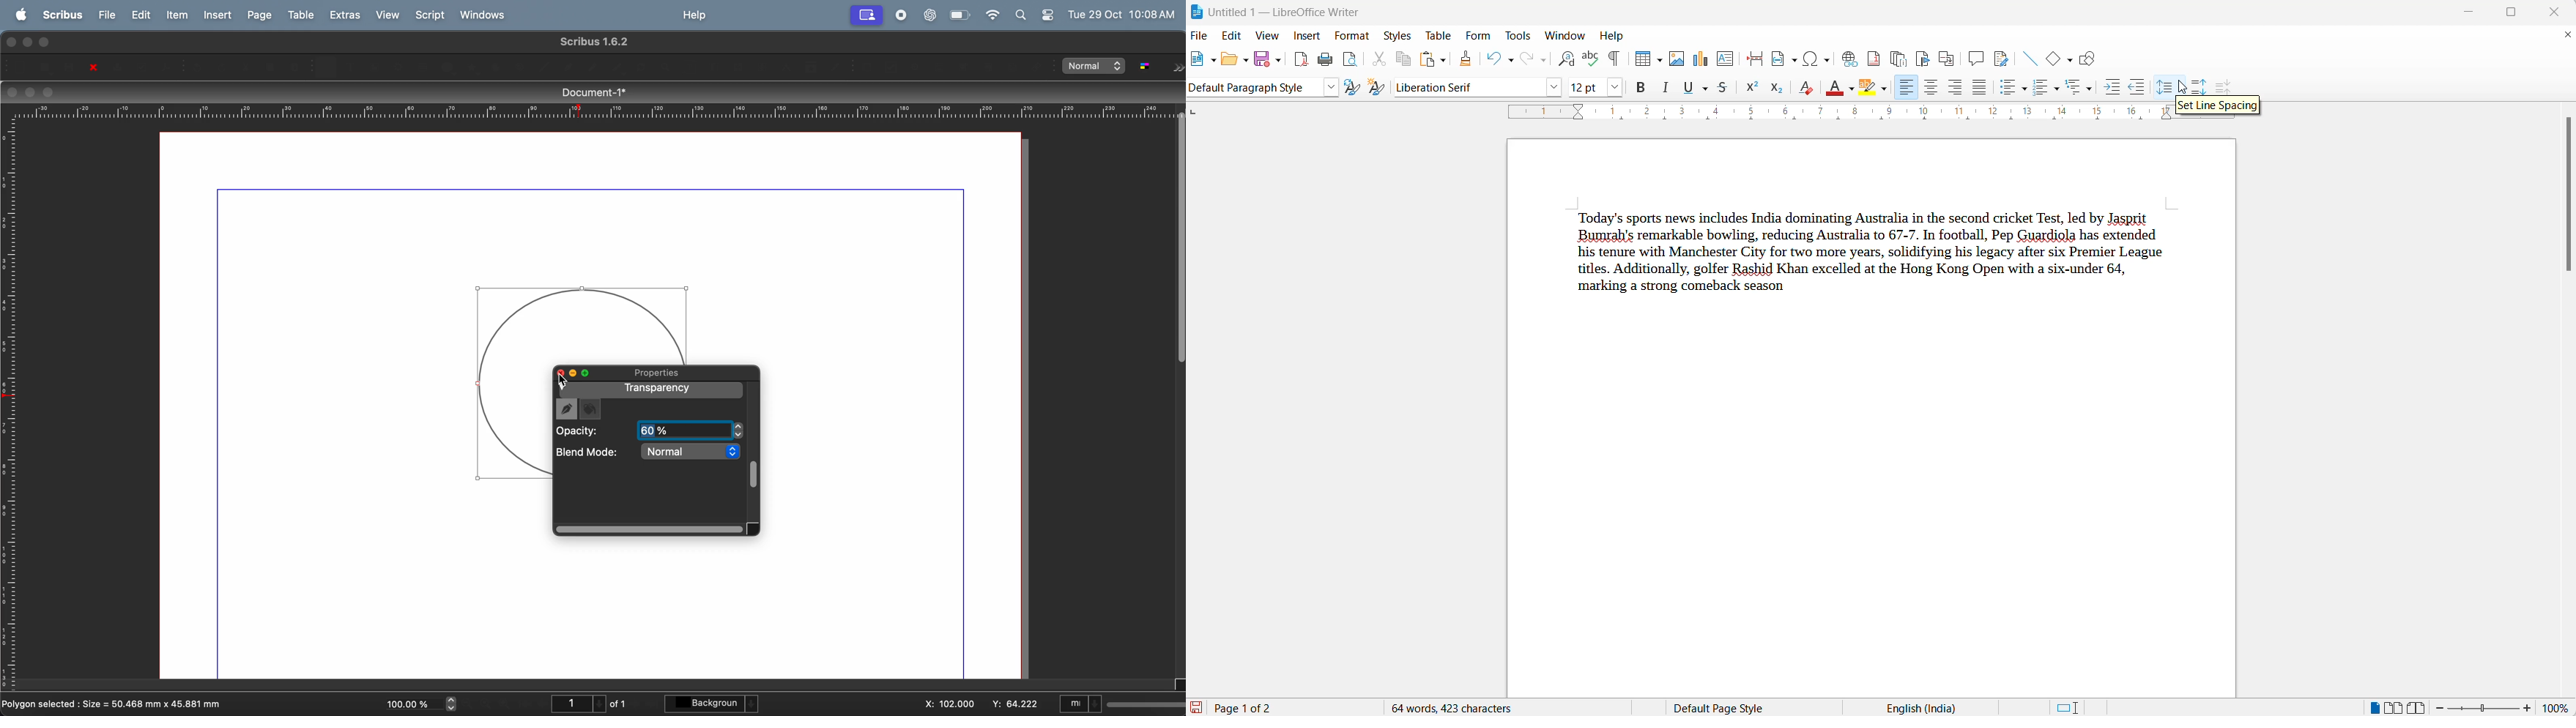  What do you see at coordinates (690, 451) in the screenshot?
I see `normal` at bounding box center [690, 451].